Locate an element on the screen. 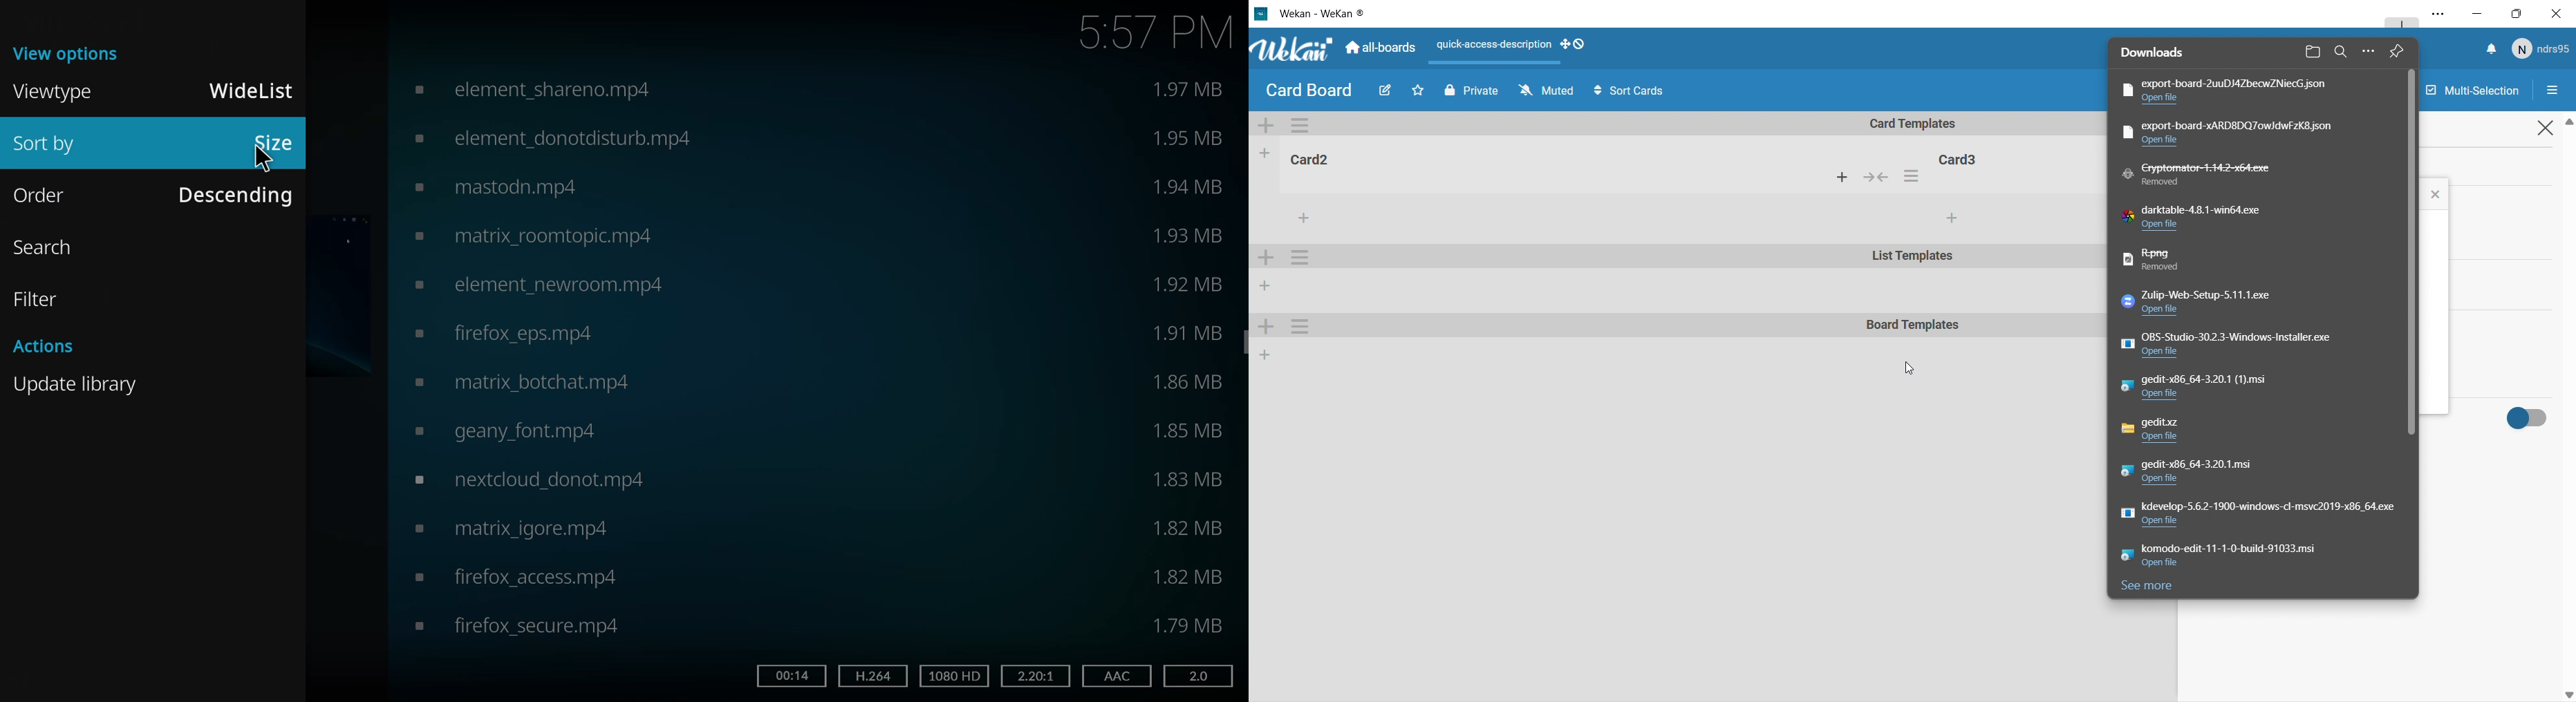  actions is located at coordinates (47, 344).